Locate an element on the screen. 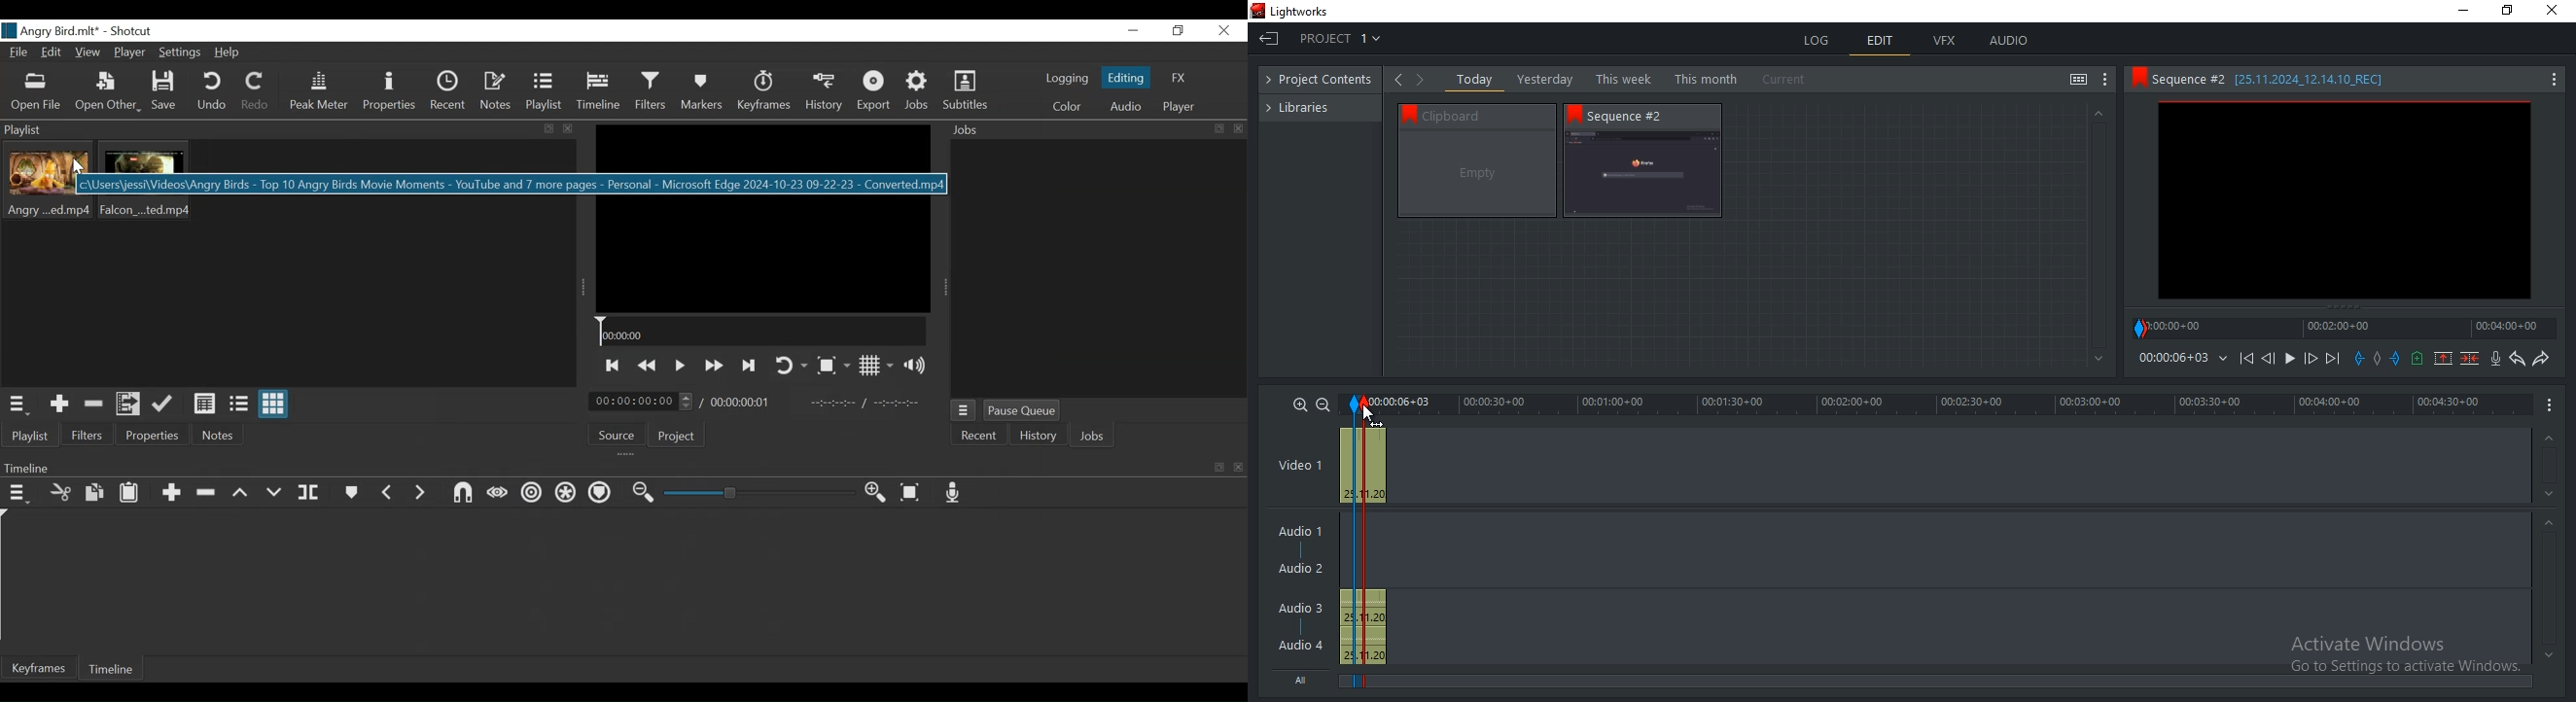 This screenshot has height=728, width=2576. libraries is located at coordinates (1307, 106).